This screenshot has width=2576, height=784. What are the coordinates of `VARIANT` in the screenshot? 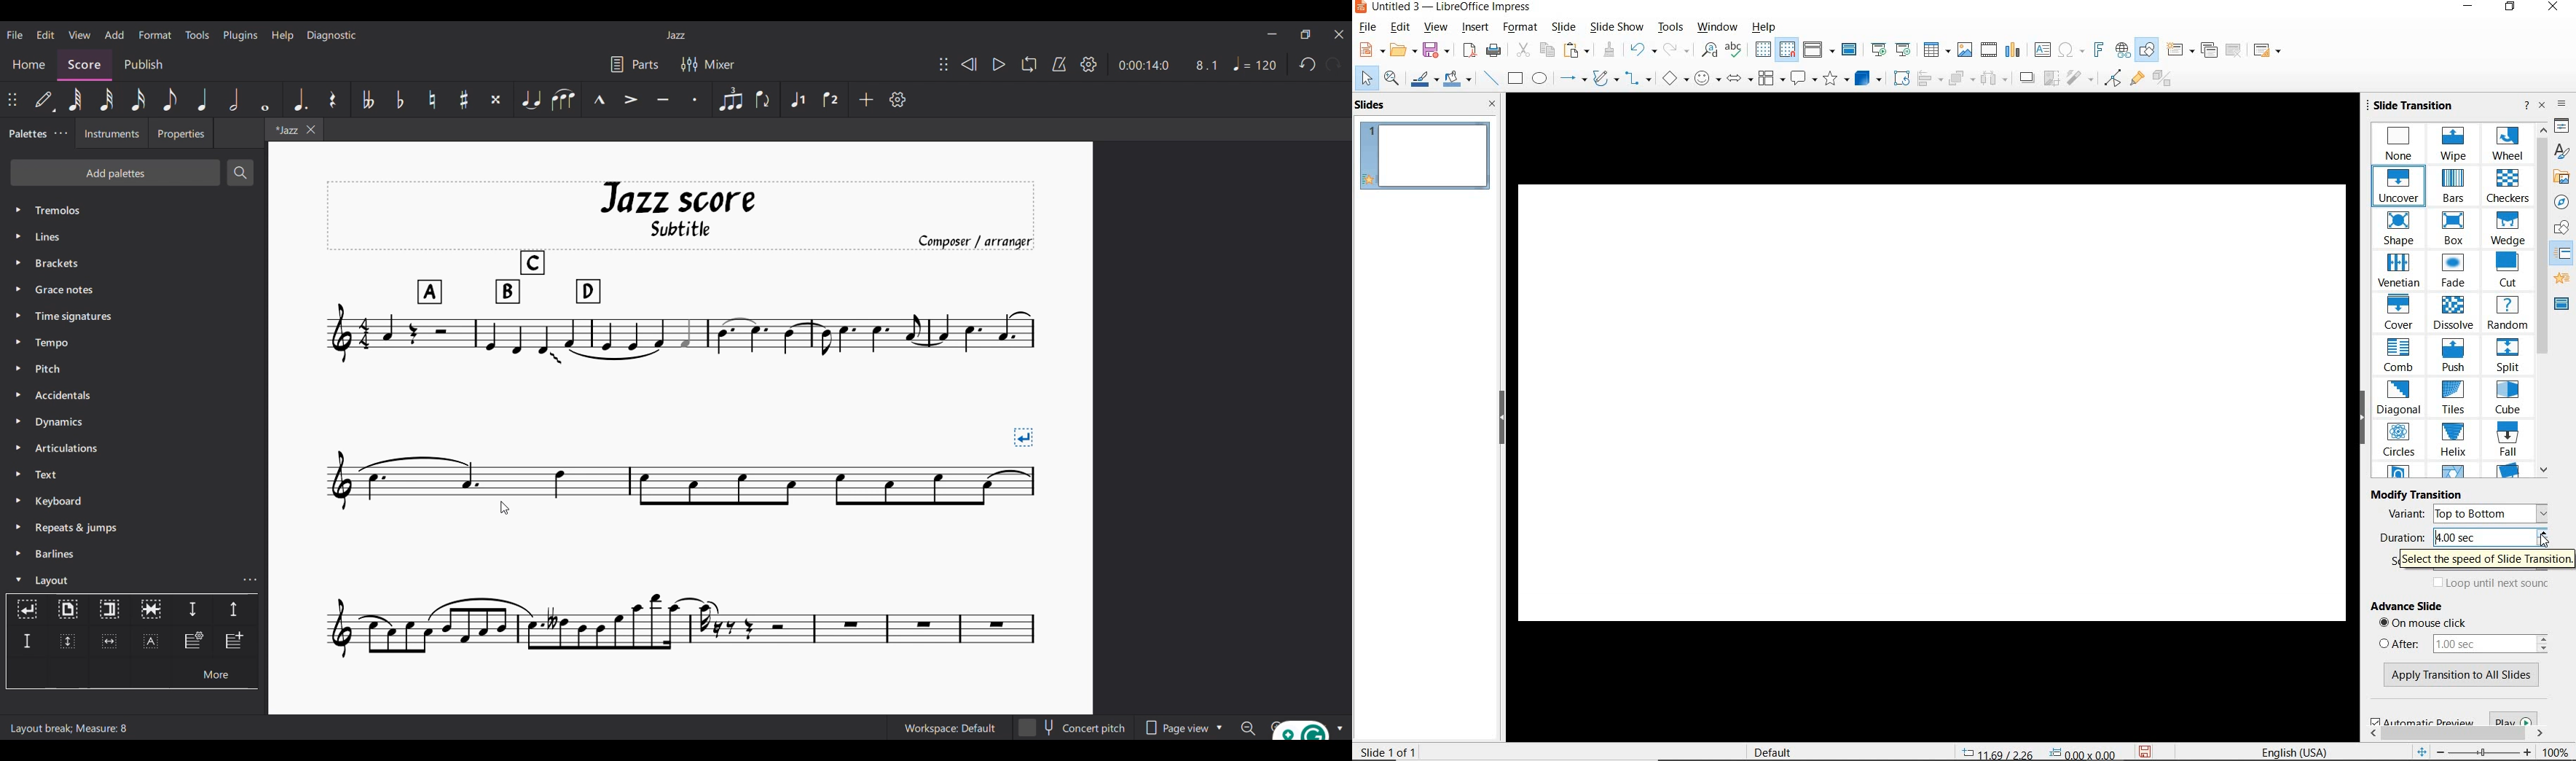 It's located at (2466, 513).